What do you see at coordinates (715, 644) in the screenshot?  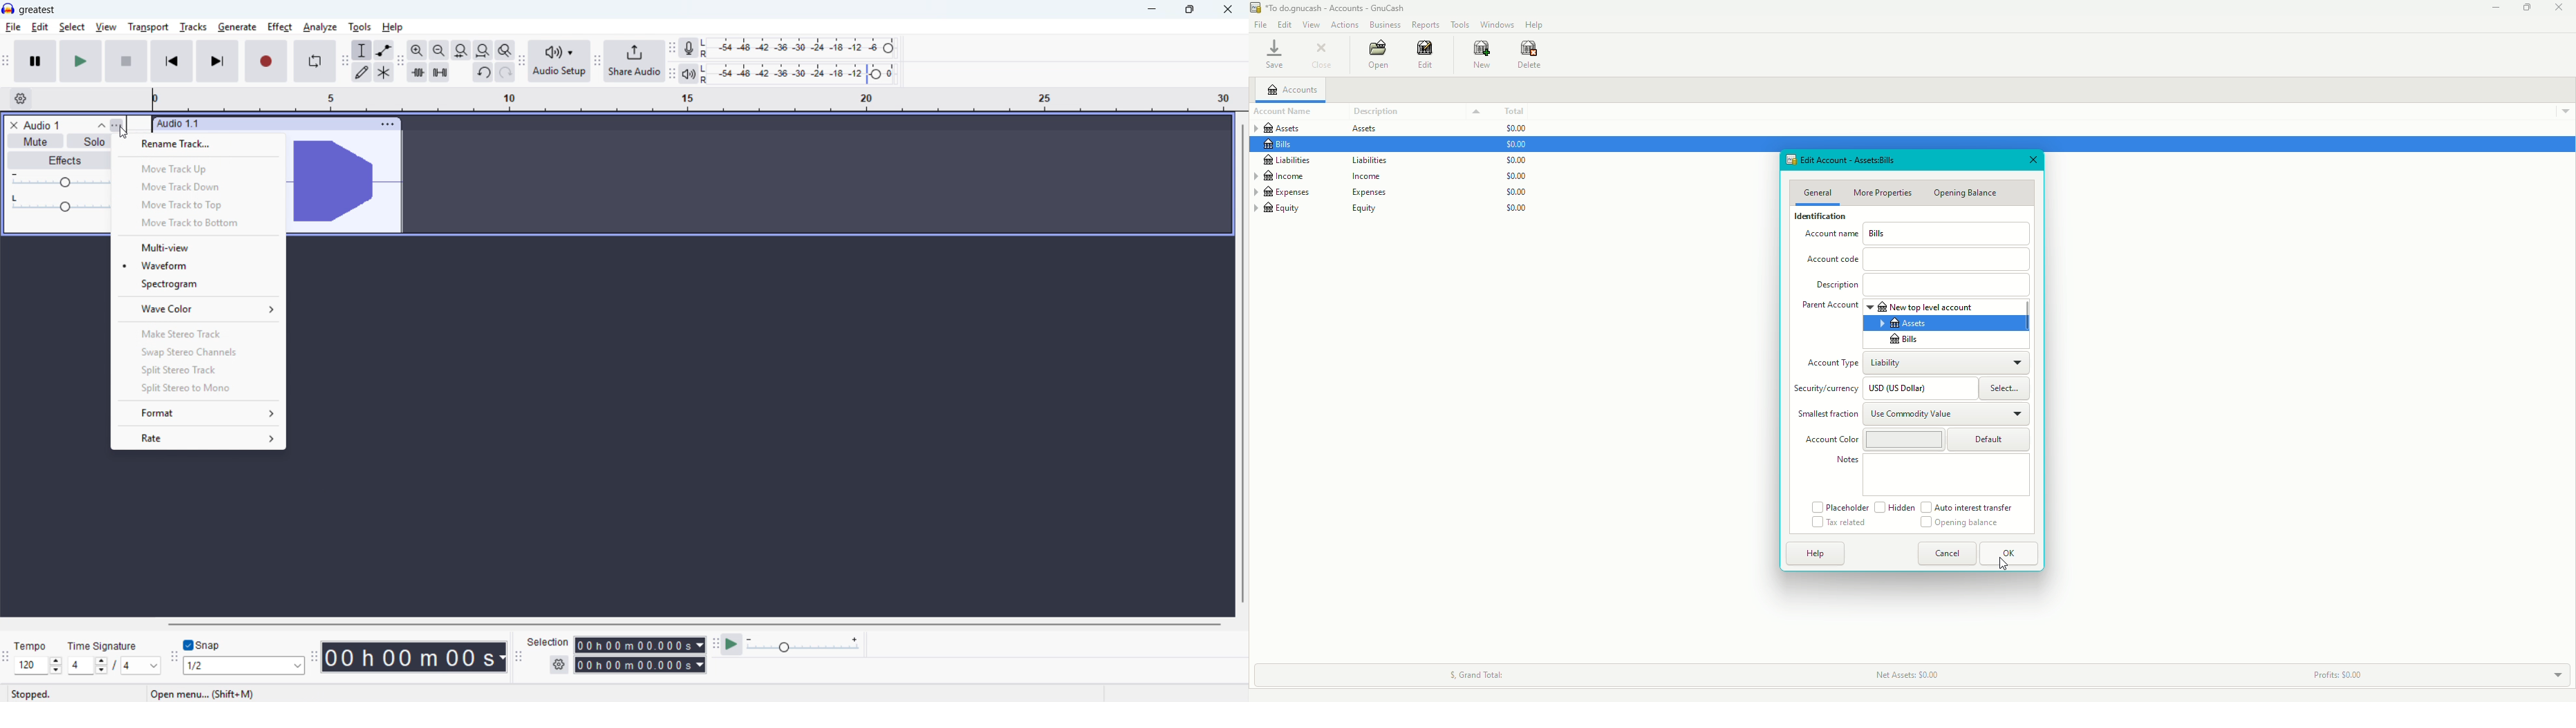 I see `play at speed toolbar` at bounding box center [715, 644].